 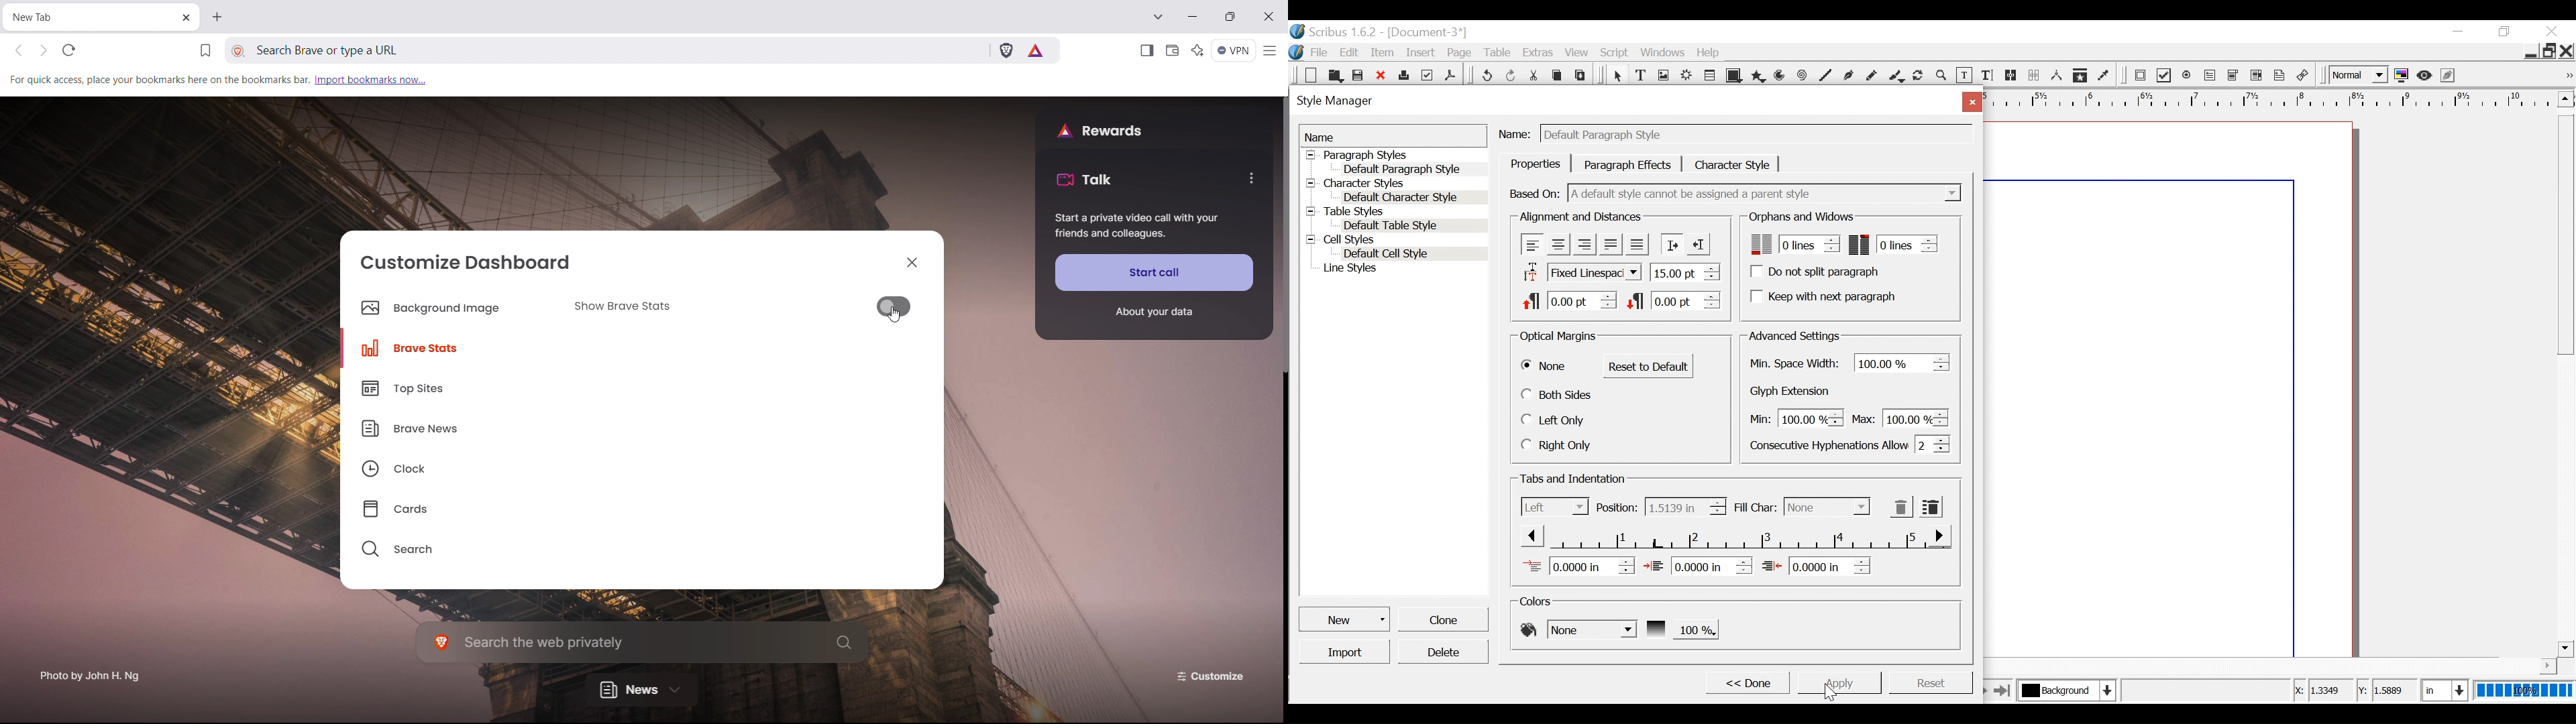 I want to click on Reset to Default, so click(x=1648, y=366).